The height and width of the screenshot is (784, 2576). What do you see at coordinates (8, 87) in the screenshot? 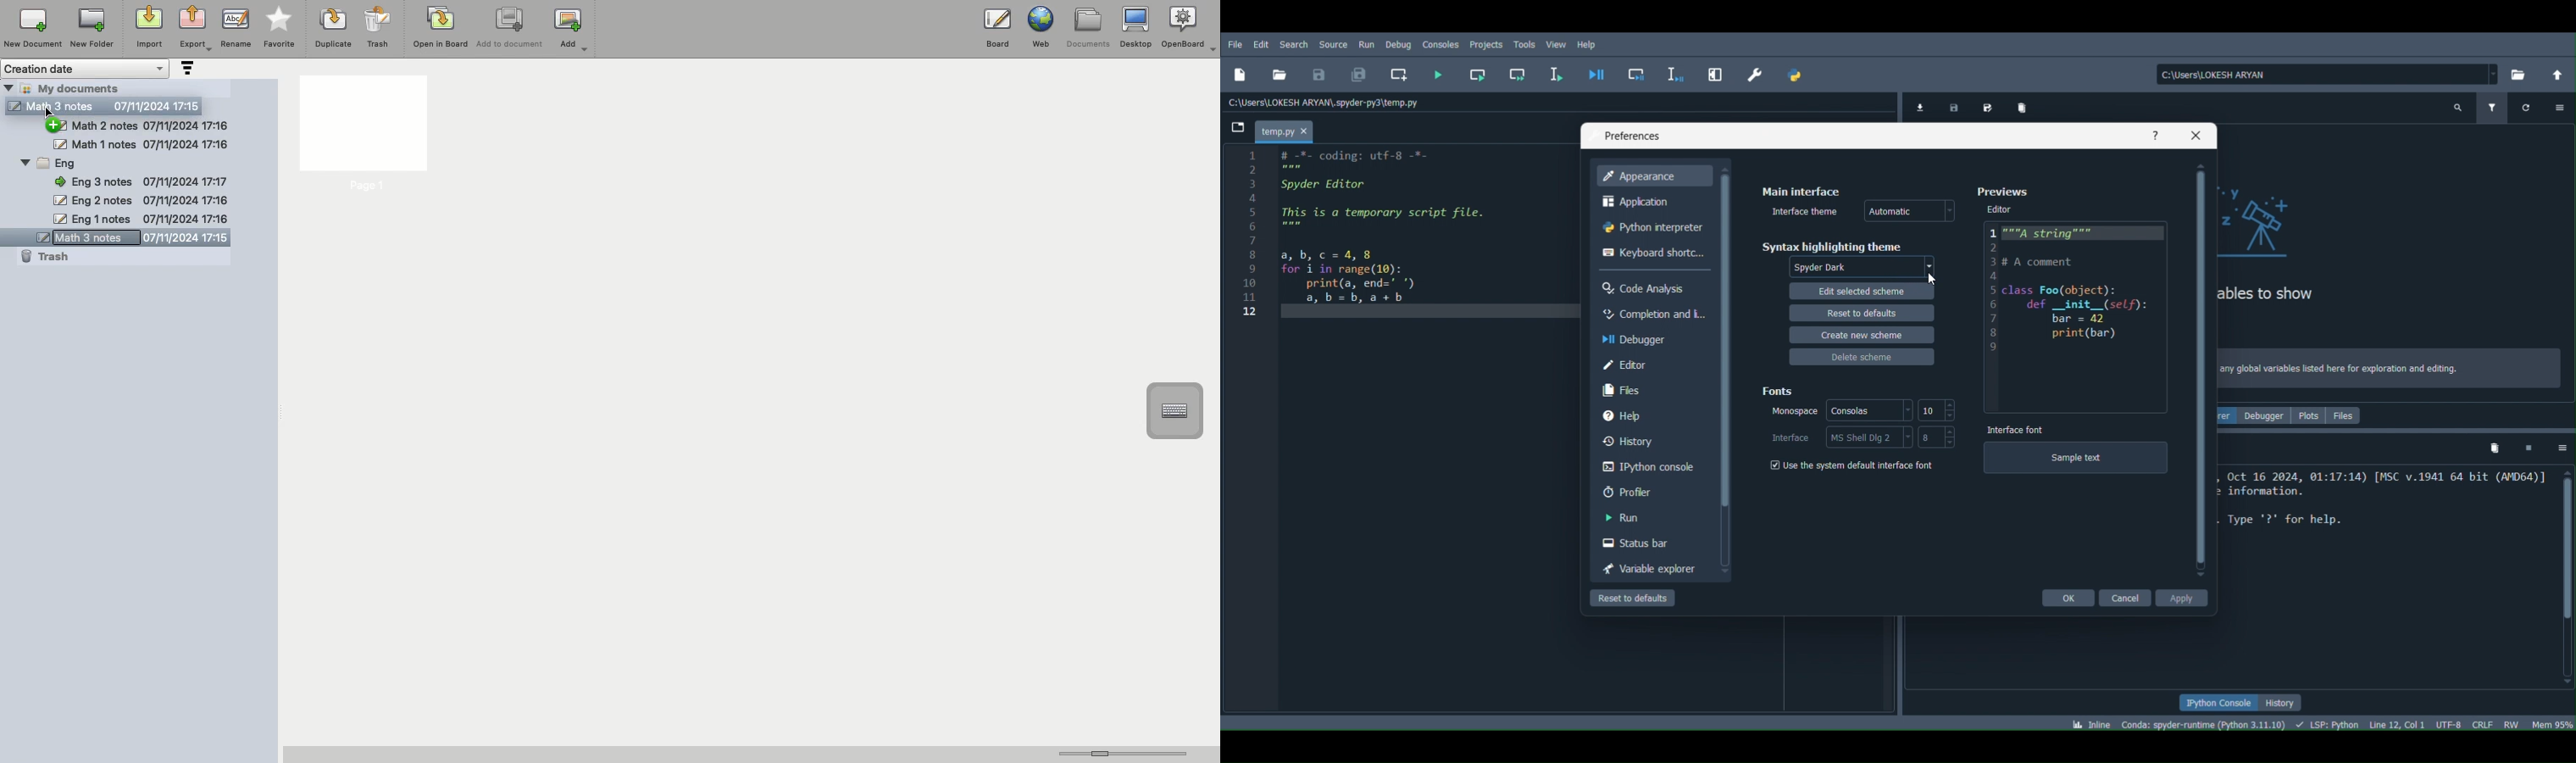
I see `Hide` at bounding box center [8, 87].